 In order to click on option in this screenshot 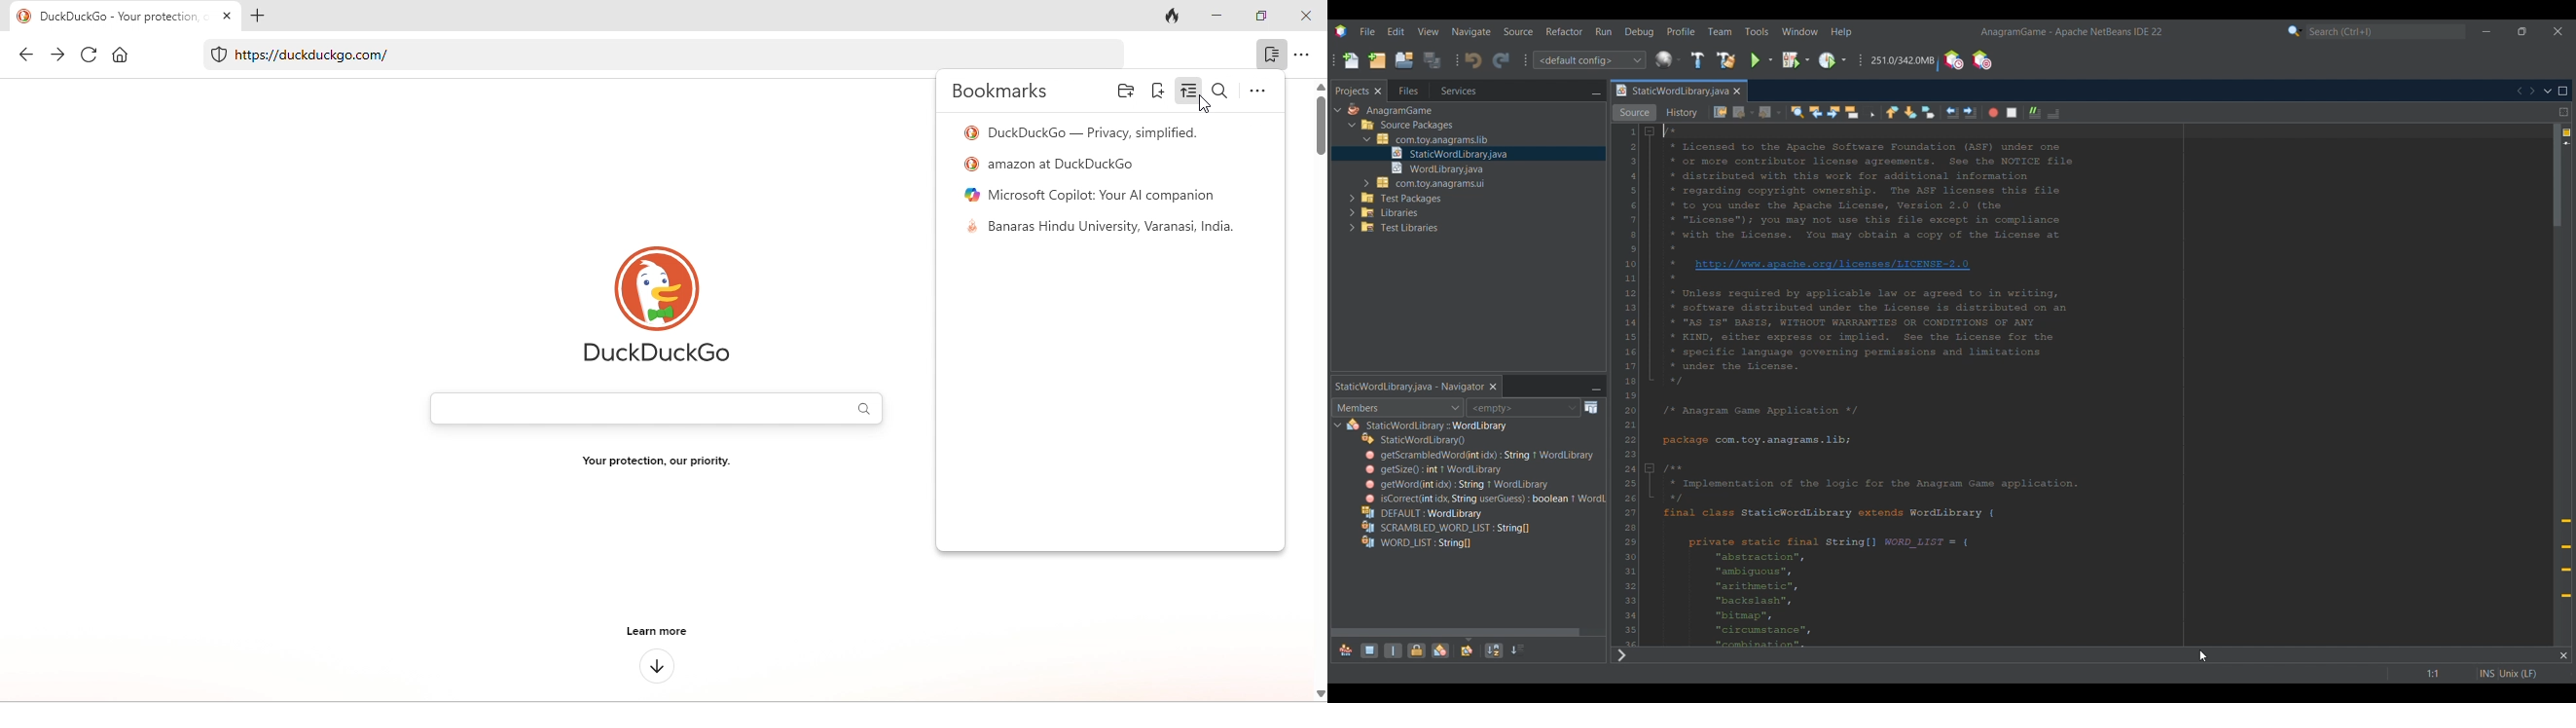, I will do `click(1303, 55)`.